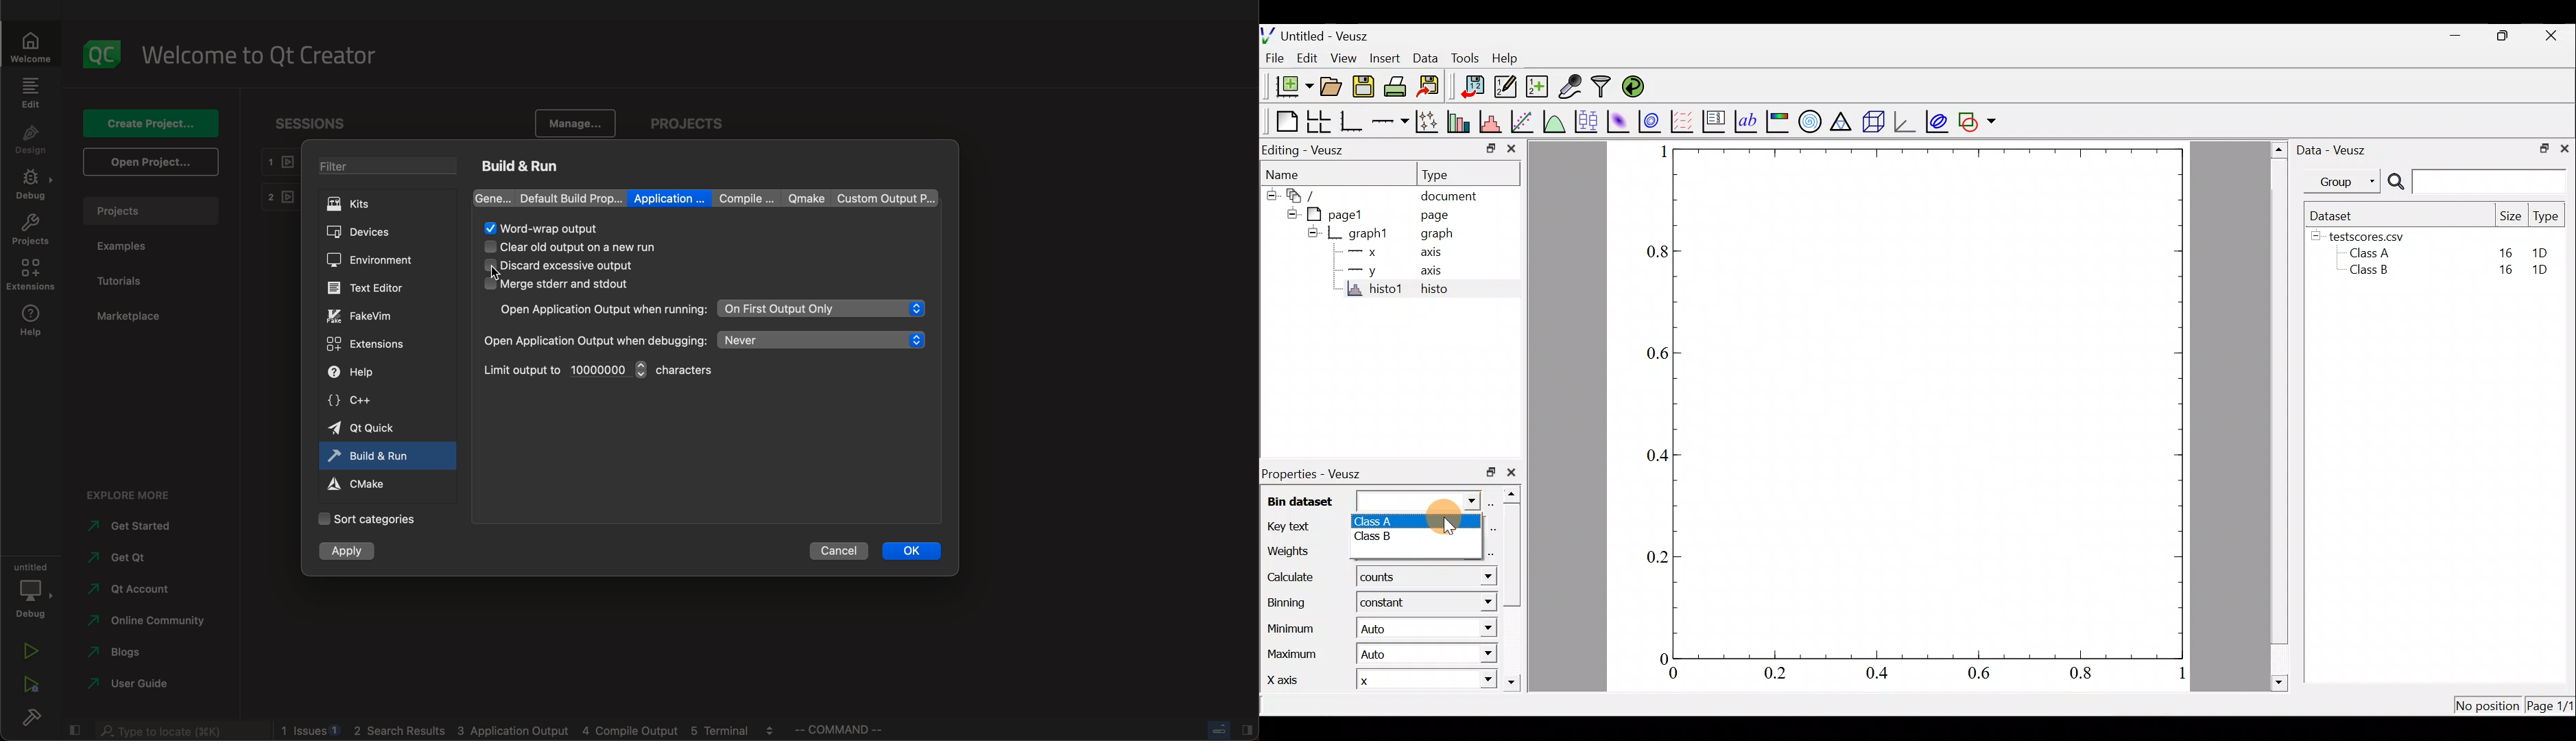 The height and width of the screenshot is (756, 2576). What do you see at coordinates (2547, 217) in the screenshot?
I see `Type` at bounding box center [2547, 217].